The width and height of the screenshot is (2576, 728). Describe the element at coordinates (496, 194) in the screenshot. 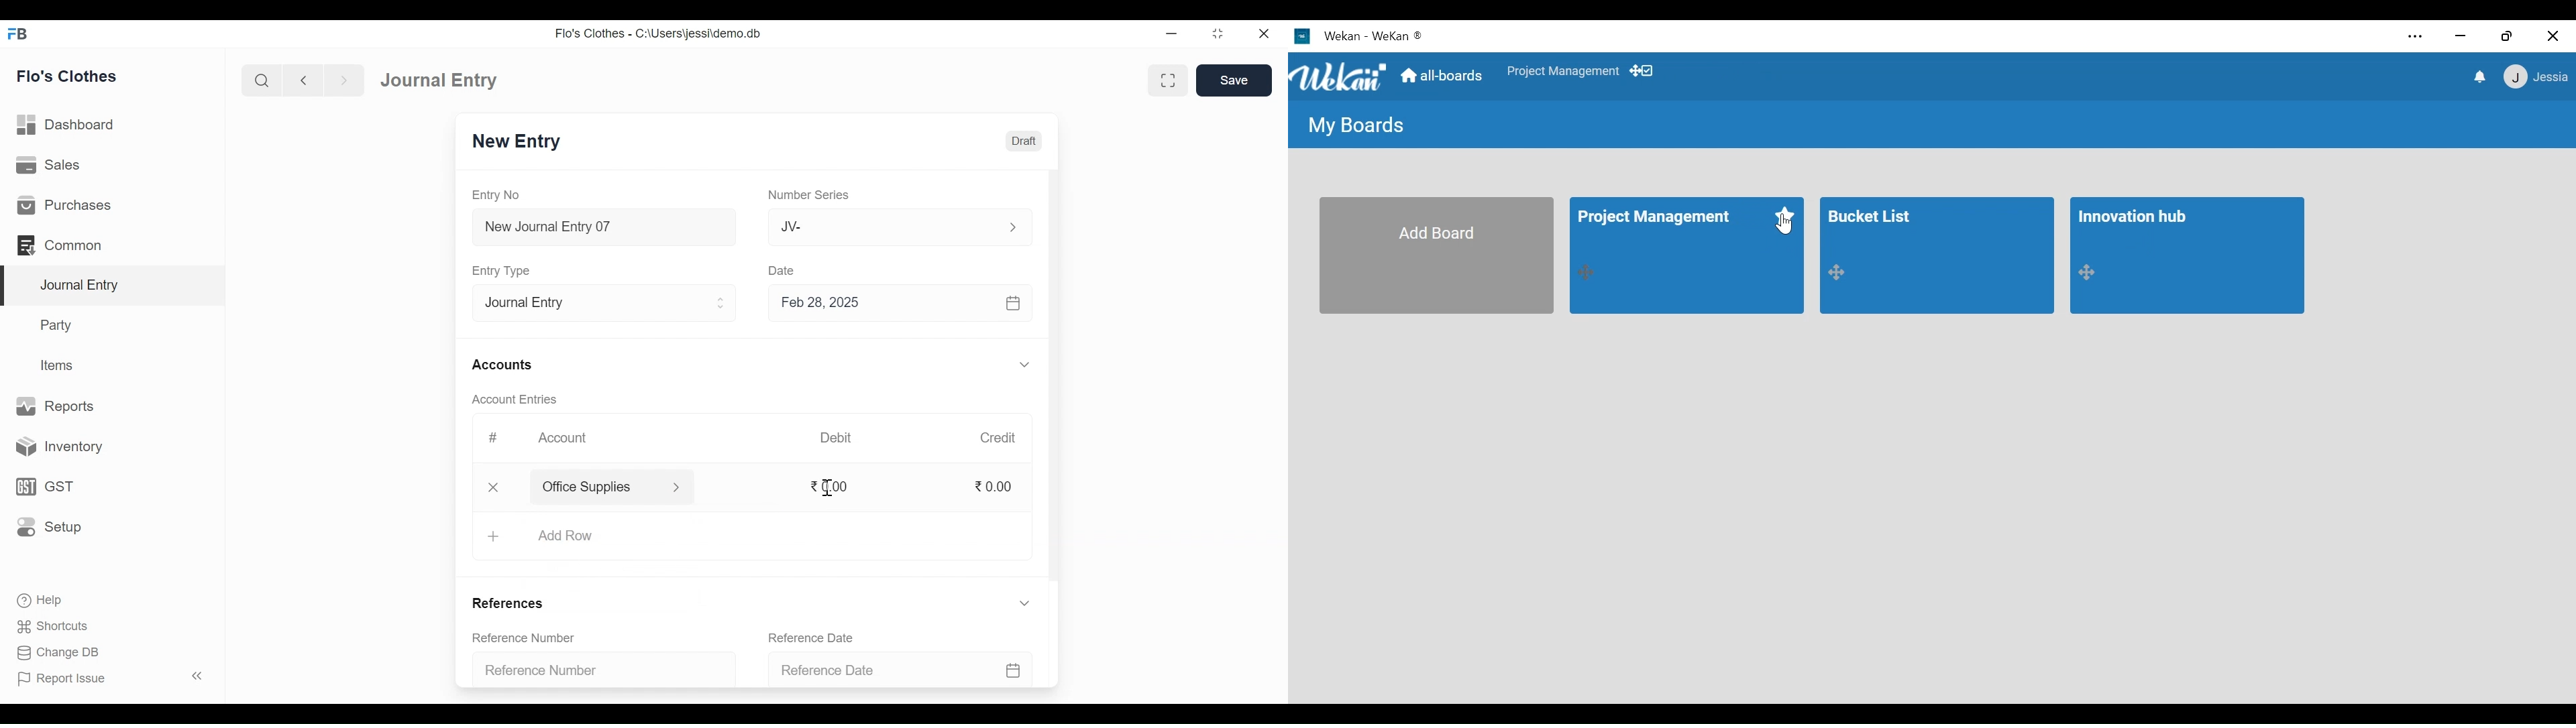

I see `Entry No` at that location.